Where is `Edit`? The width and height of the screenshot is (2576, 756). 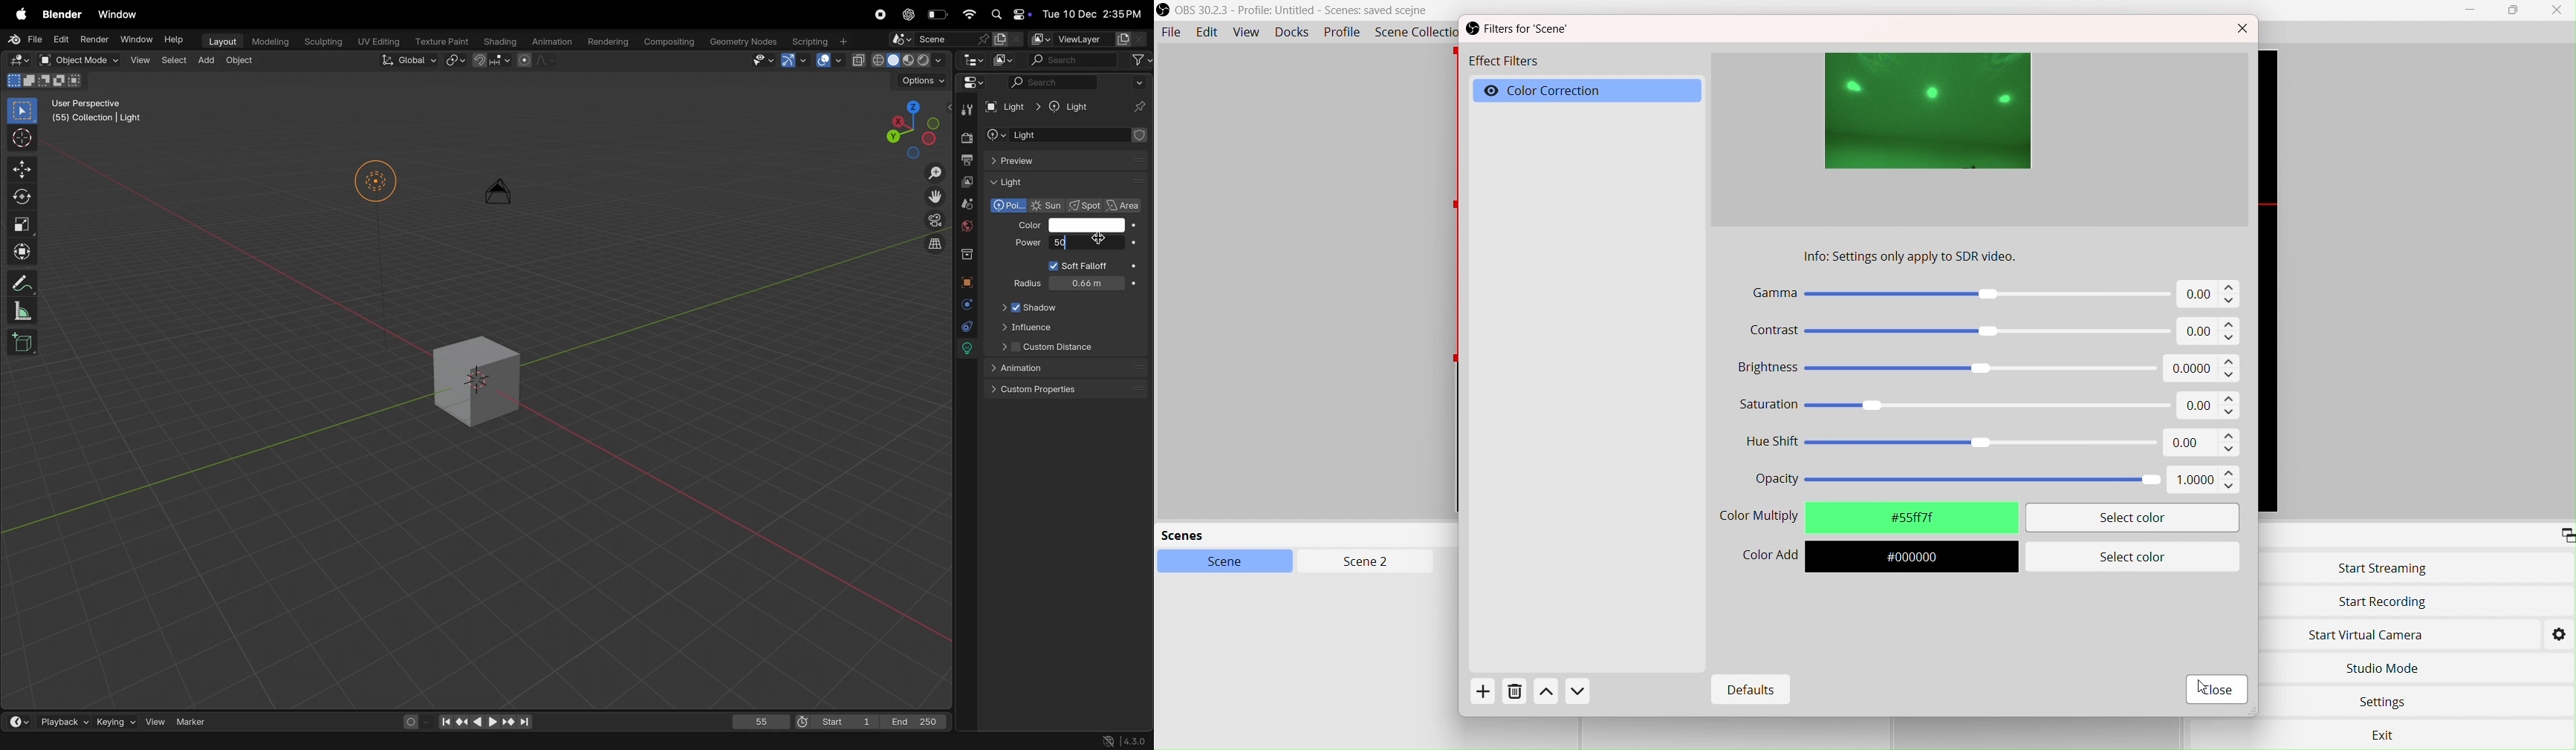
Edit is located at coordinates (1207, 33).